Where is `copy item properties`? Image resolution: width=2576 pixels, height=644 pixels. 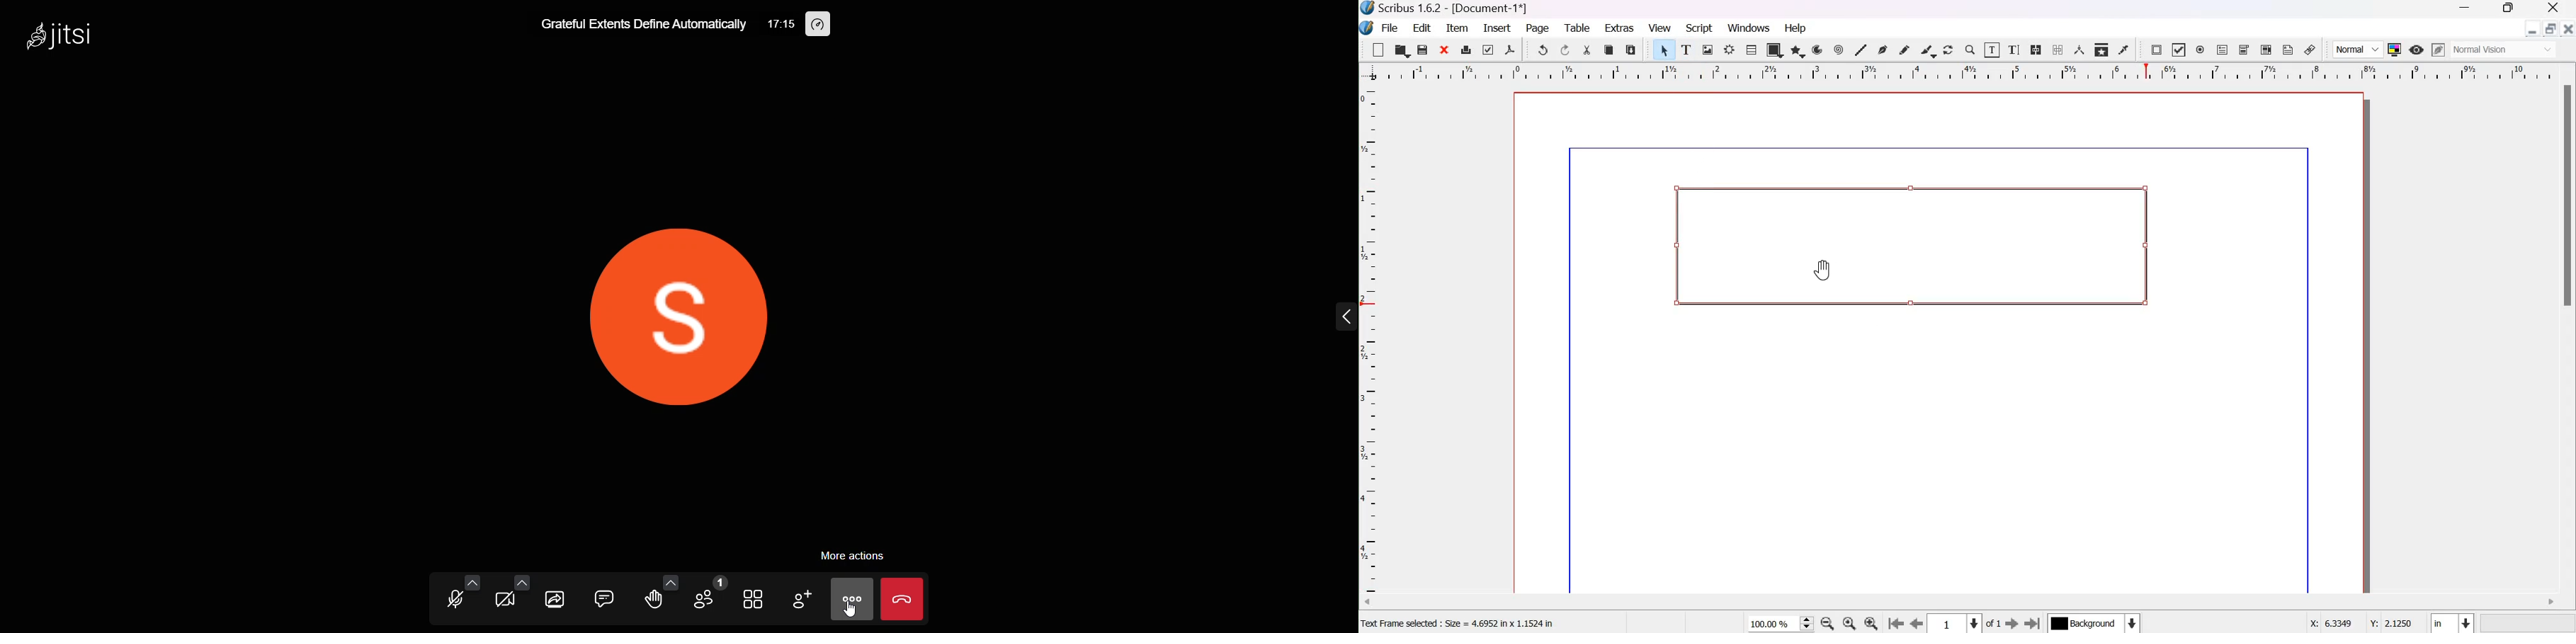 copy item properties is located at coordinates (2102, 49).